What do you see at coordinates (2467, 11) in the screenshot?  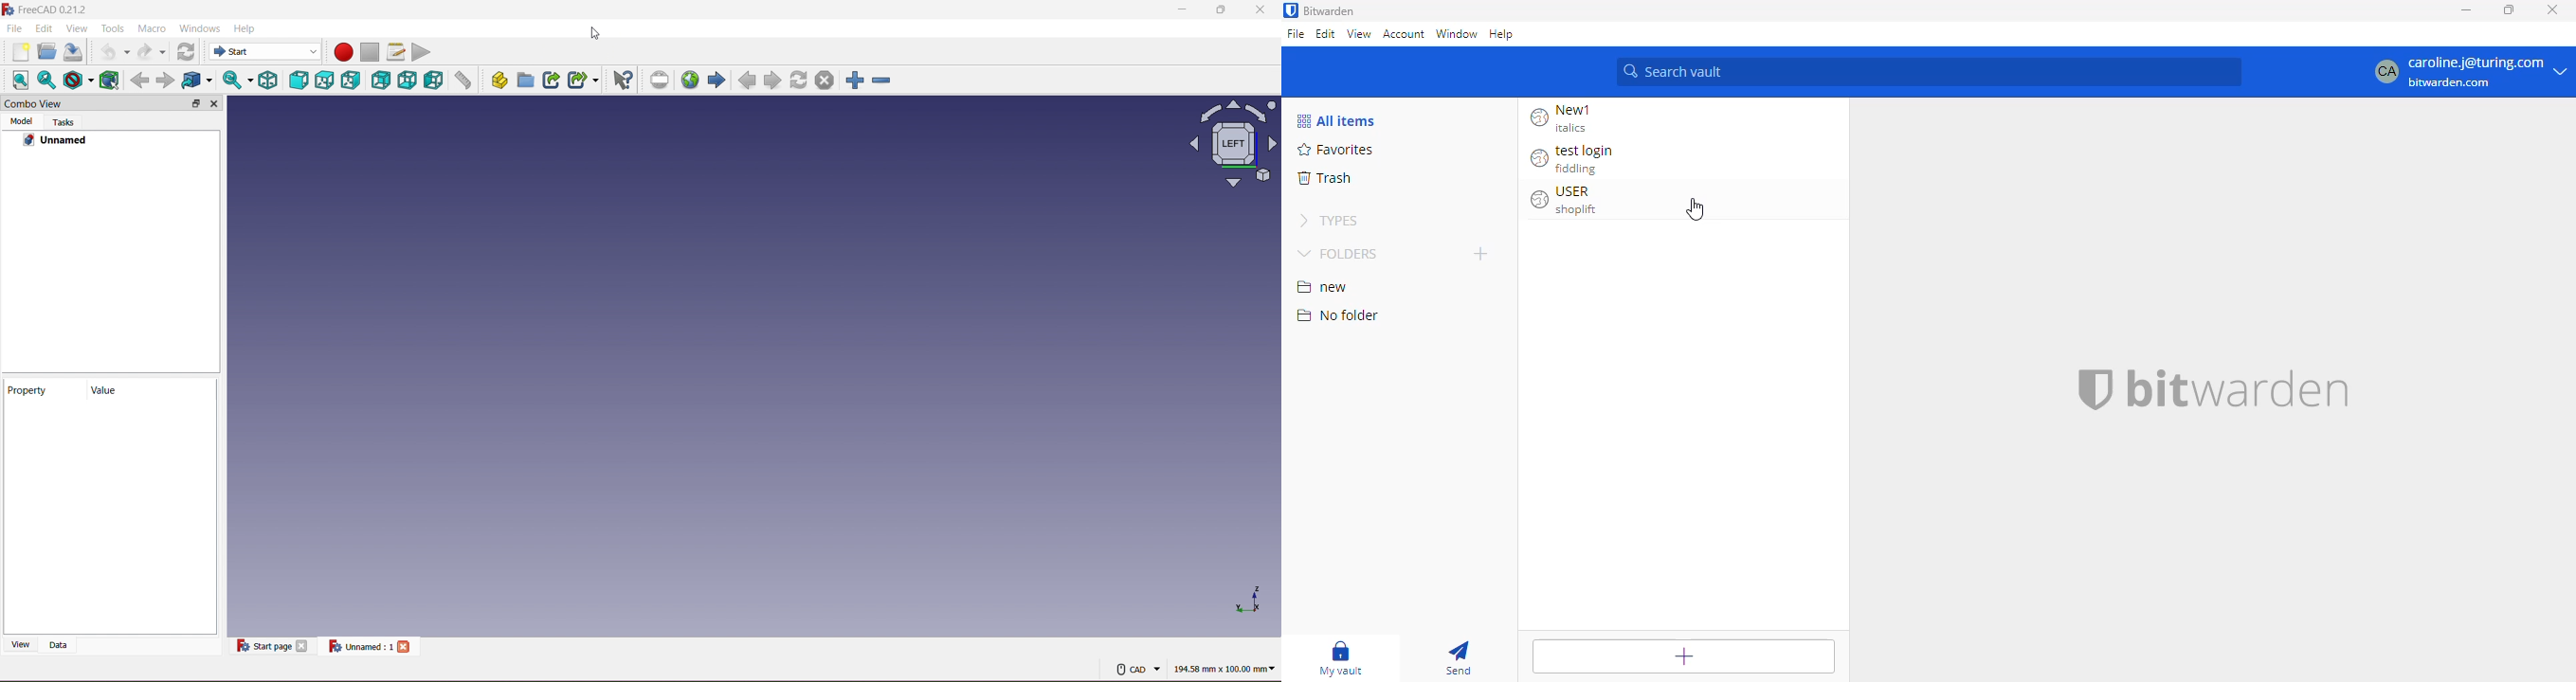 I see `minimize` at bounding box center [2467, 11].